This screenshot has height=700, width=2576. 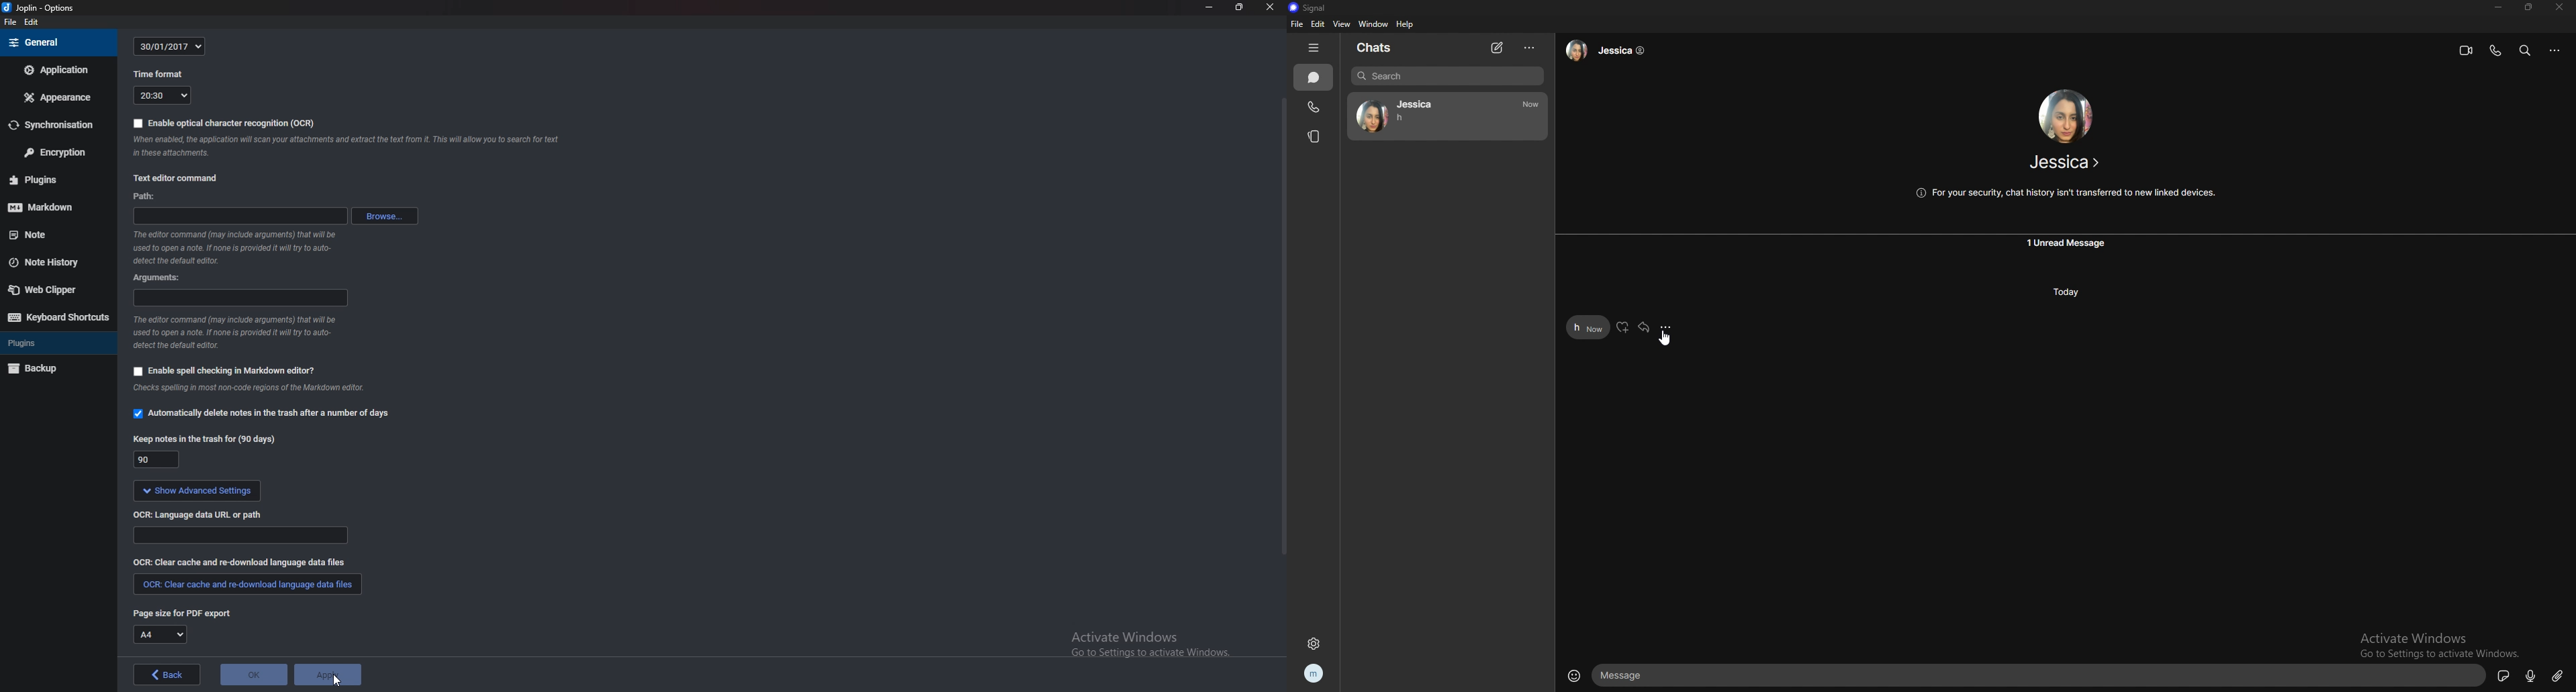 What do you see at coordinates (241, 333) in the screenshot?
I see `info` at bounding box center [241, 333].